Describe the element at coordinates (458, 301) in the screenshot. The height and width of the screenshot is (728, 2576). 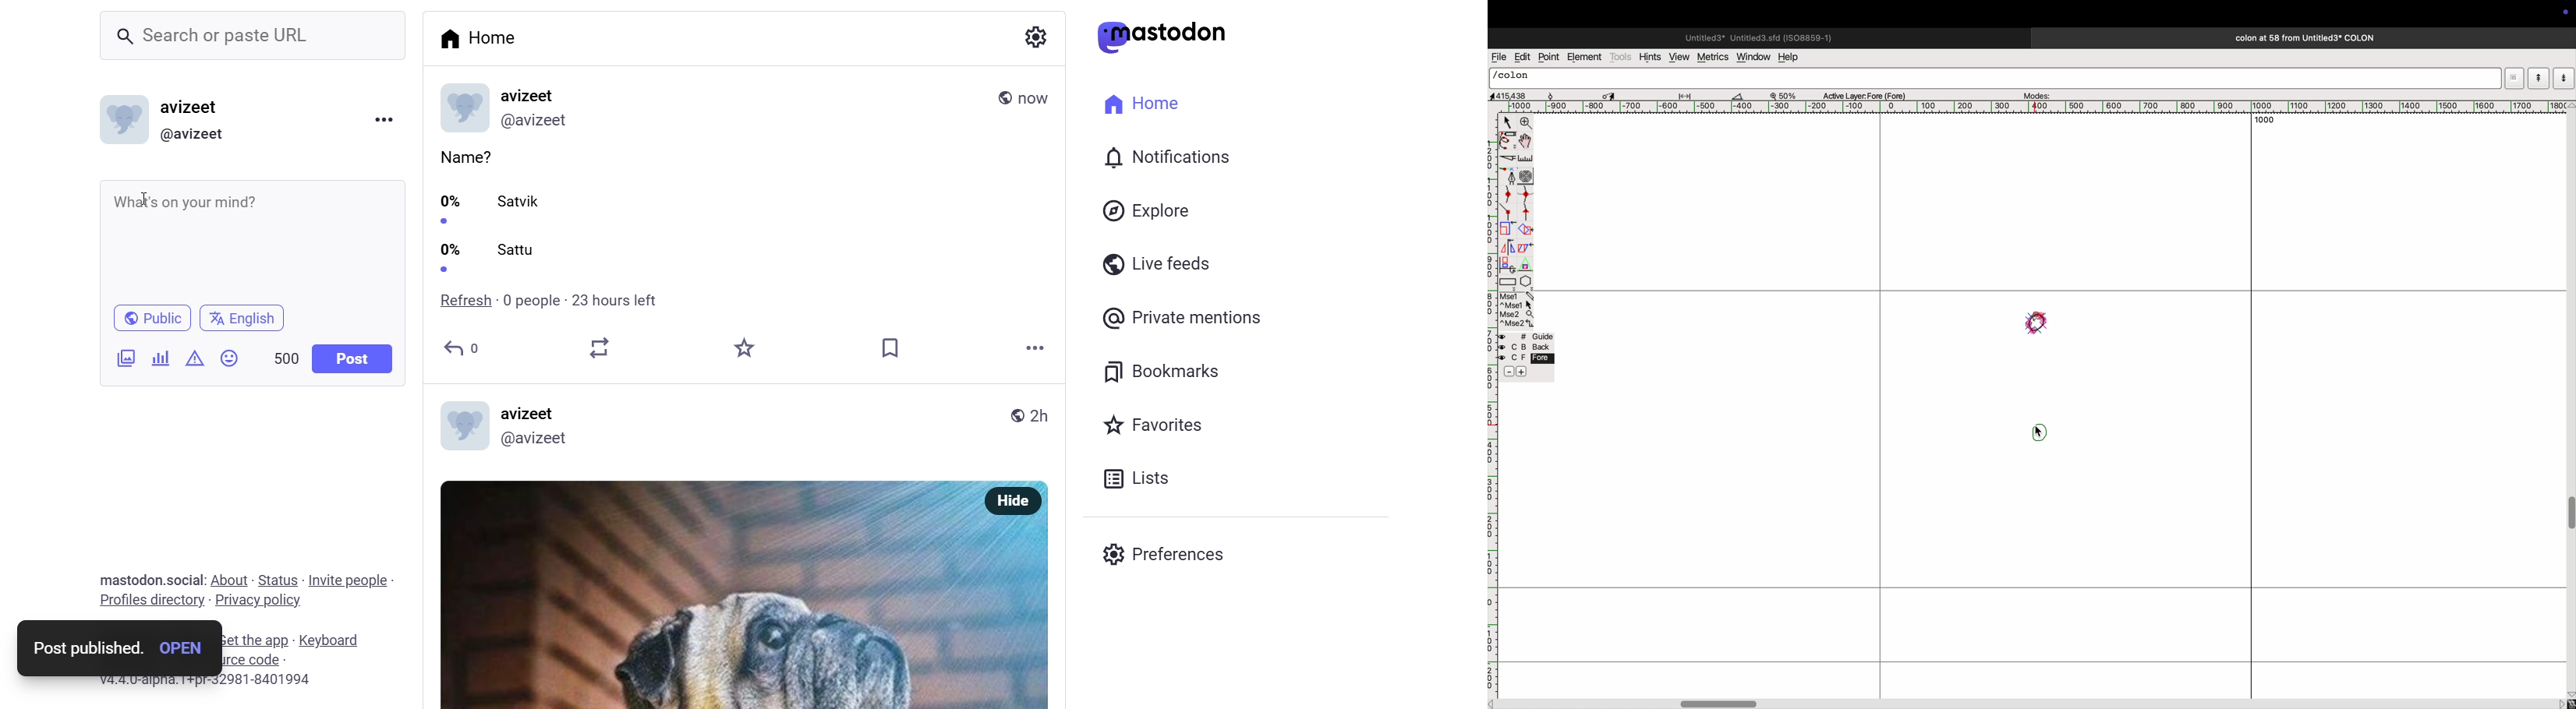
I see `refresh` at that location.